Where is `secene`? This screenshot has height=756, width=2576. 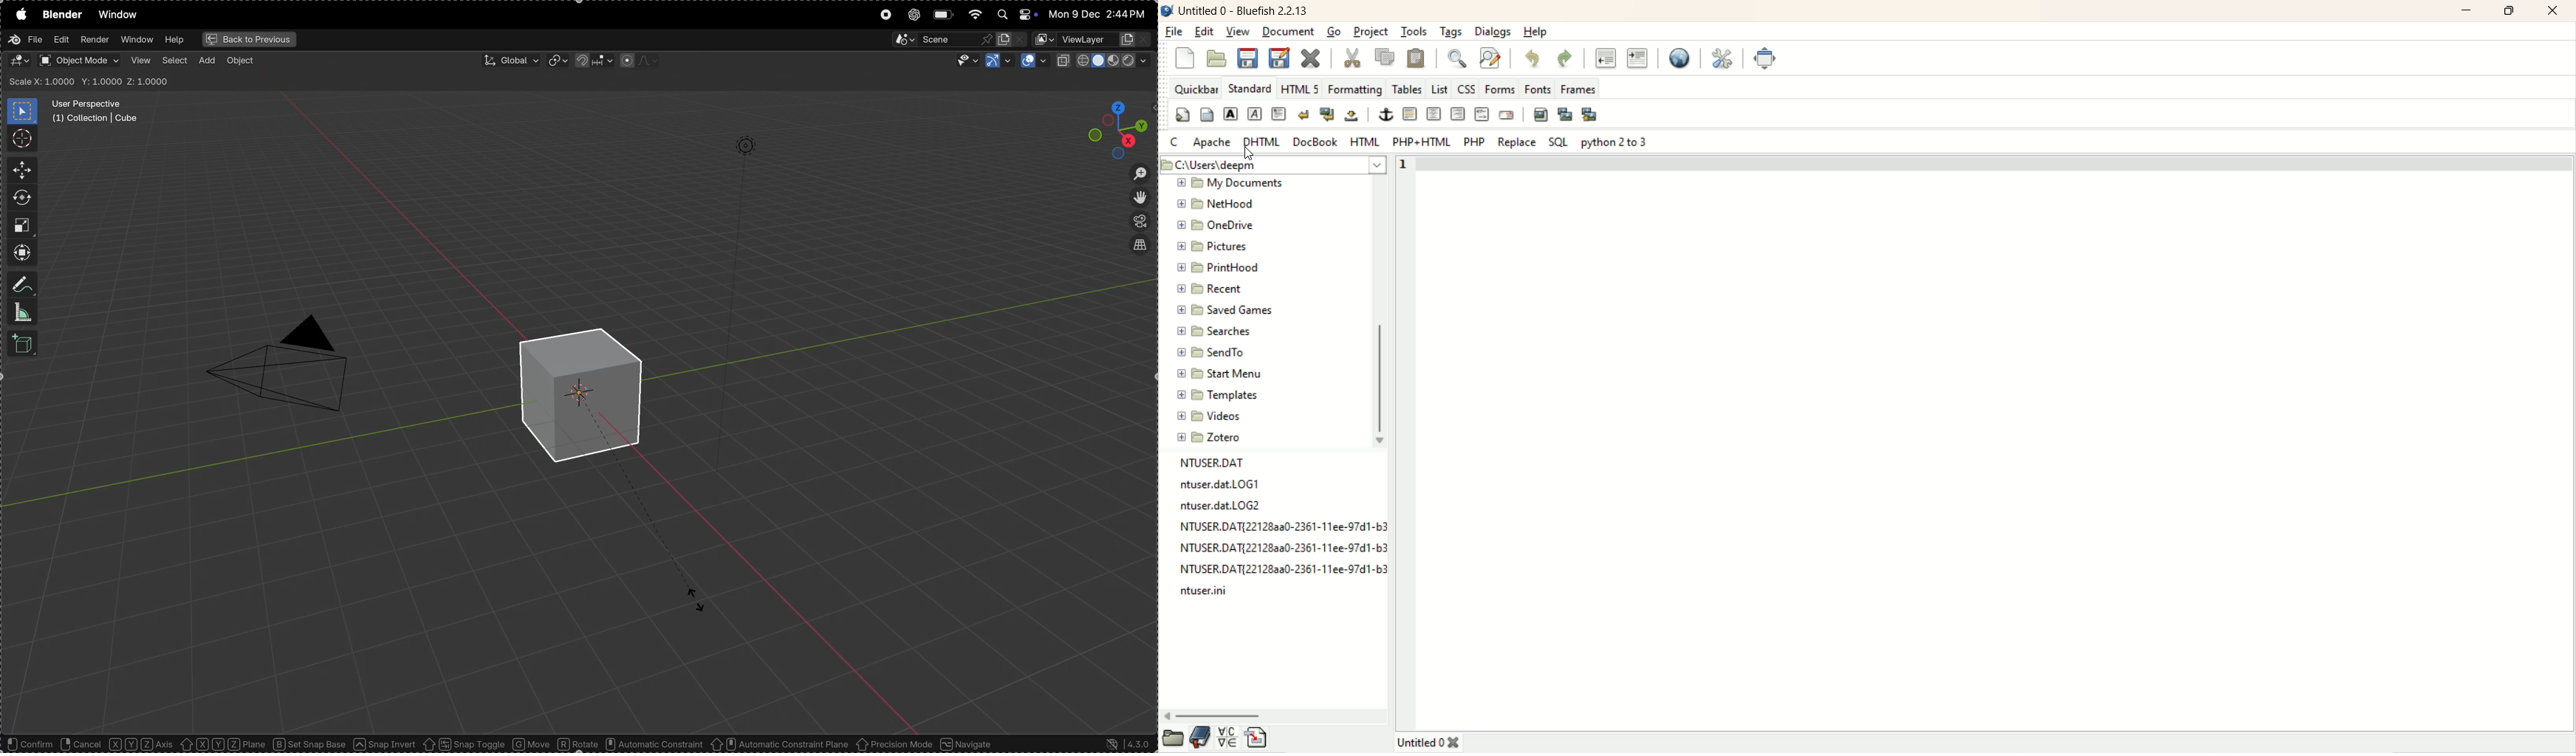
secene is located at coordinates (958, 40).